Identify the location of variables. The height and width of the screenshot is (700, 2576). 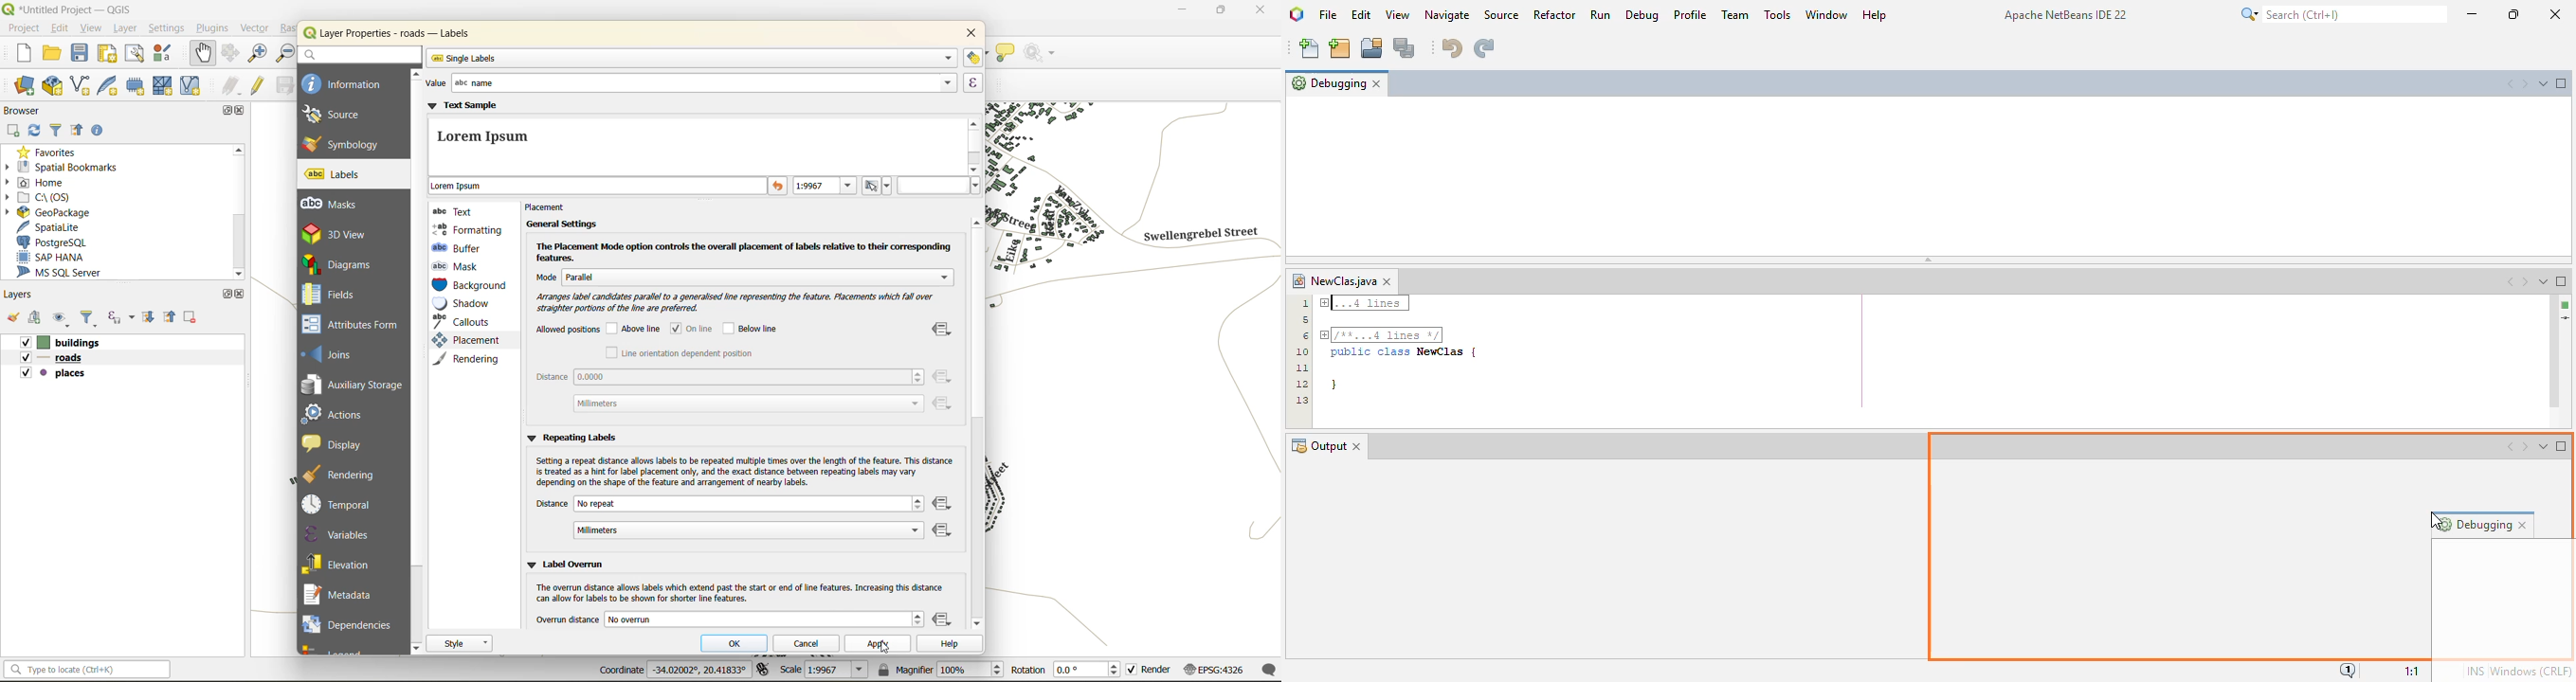
(339, 534).